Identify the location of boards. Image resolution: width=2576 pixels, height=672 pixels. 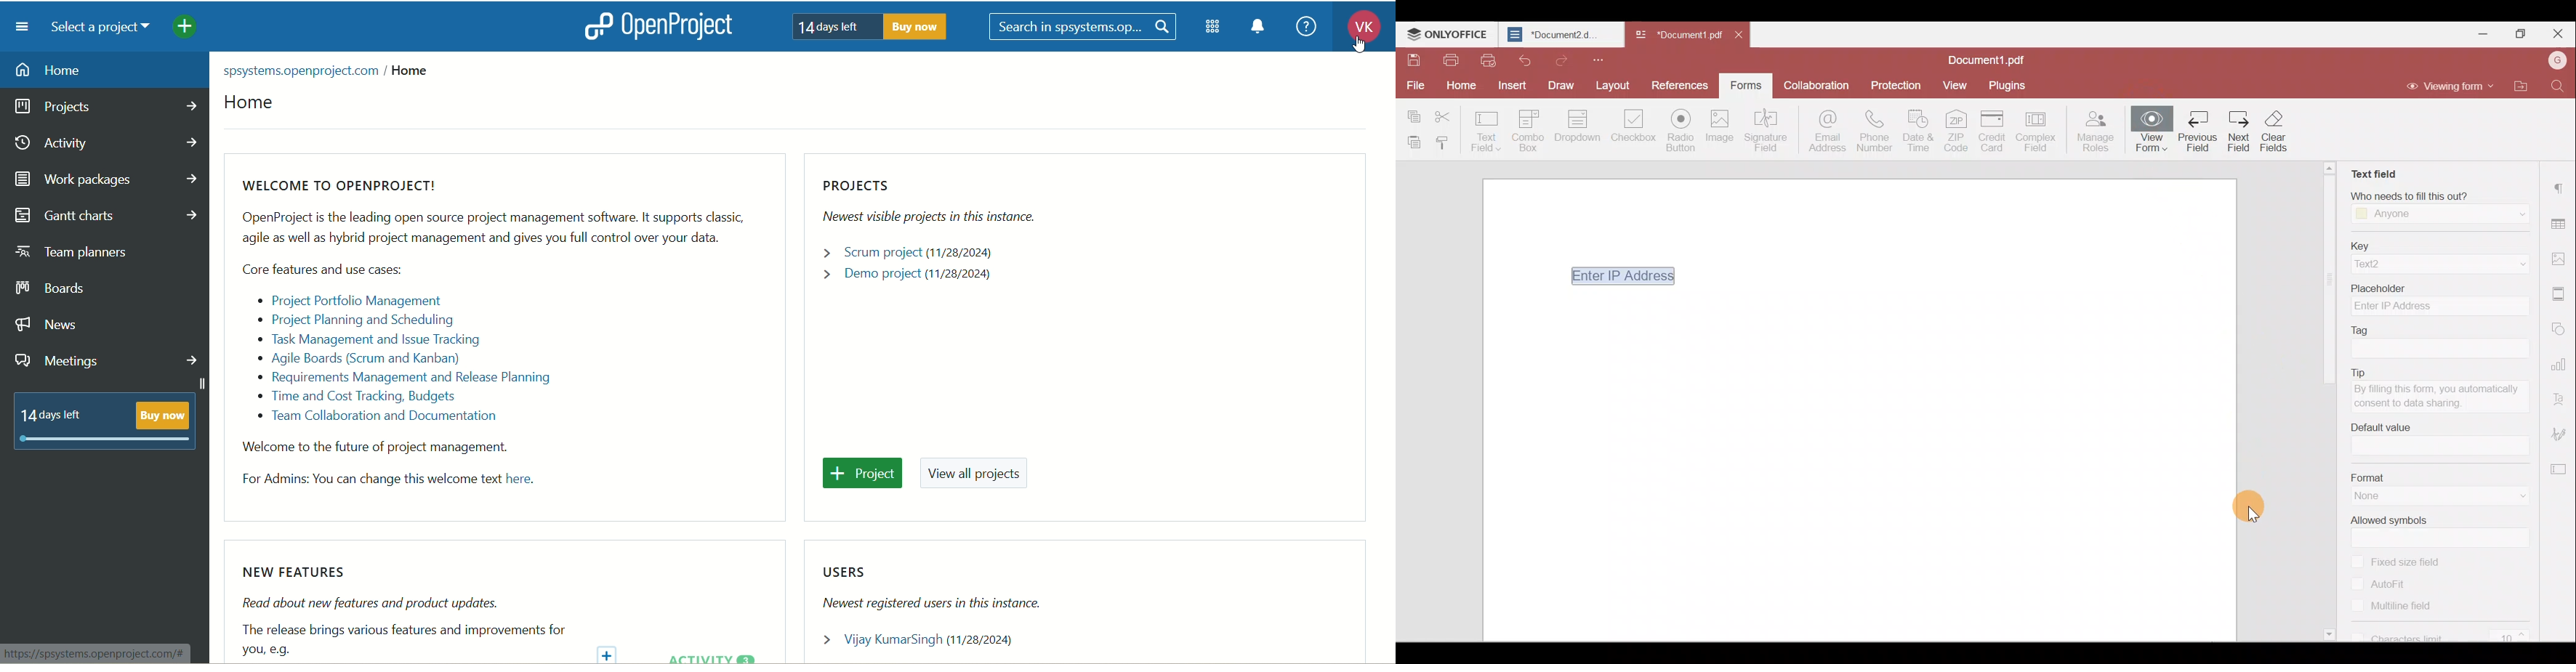
(53, 288).